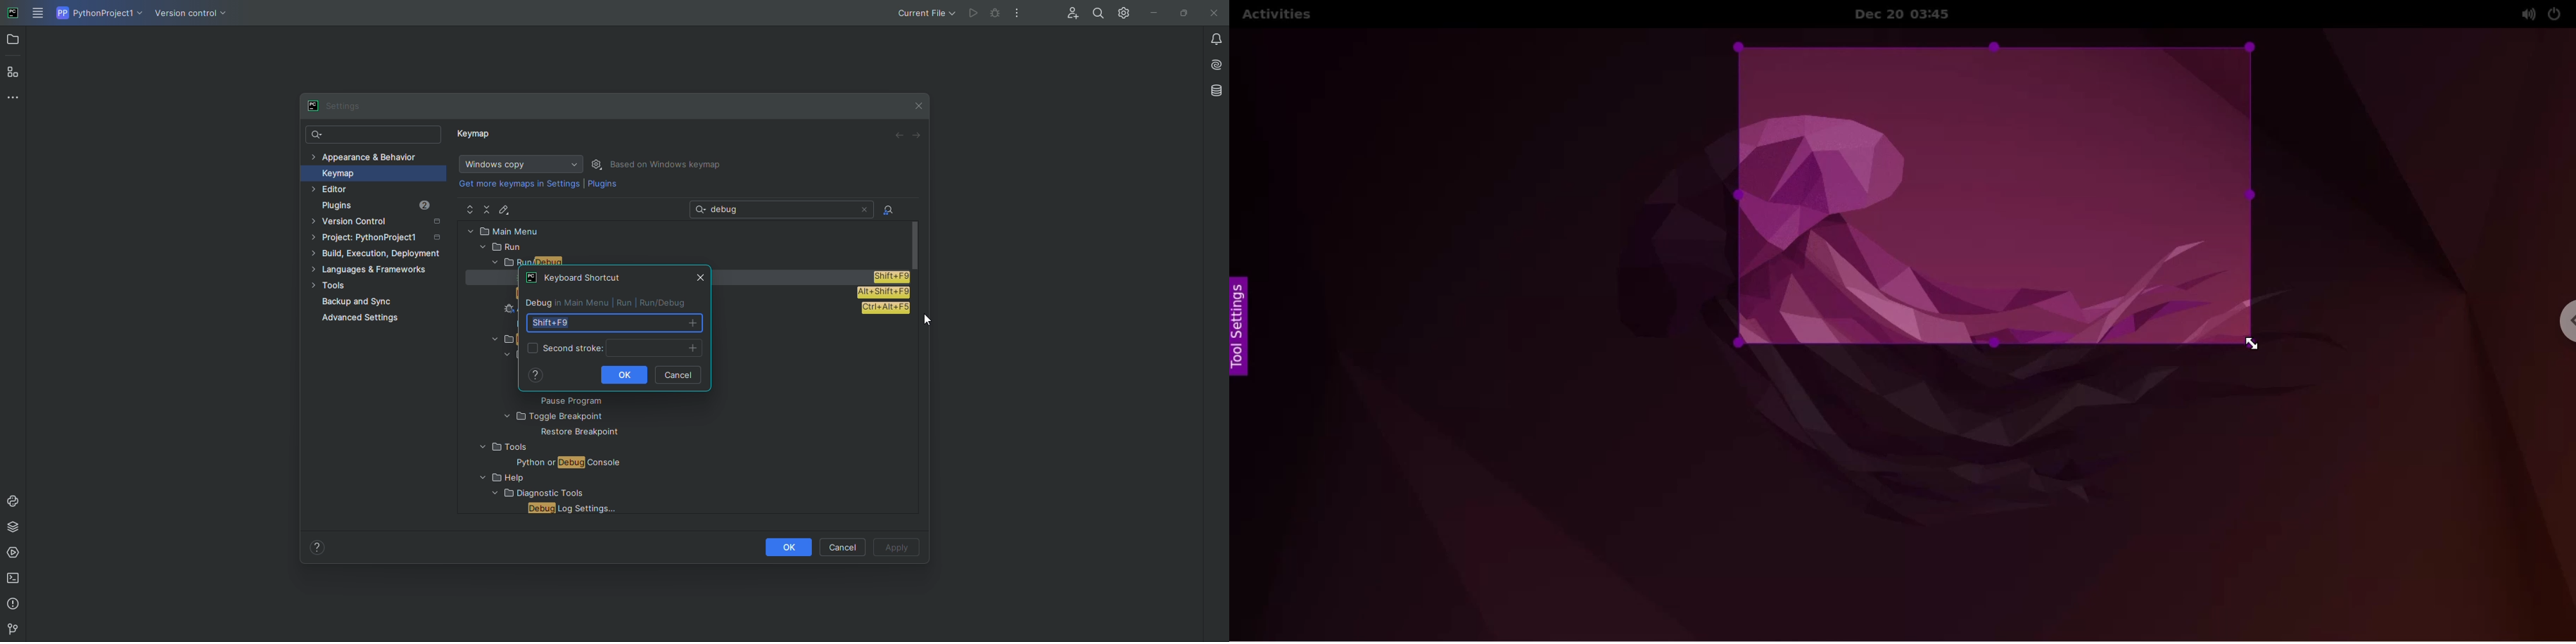 This screenshot has width=2576, height=644. Describe the element at coordinates (997, 14) in the screenshot. I see `debug` at that location.